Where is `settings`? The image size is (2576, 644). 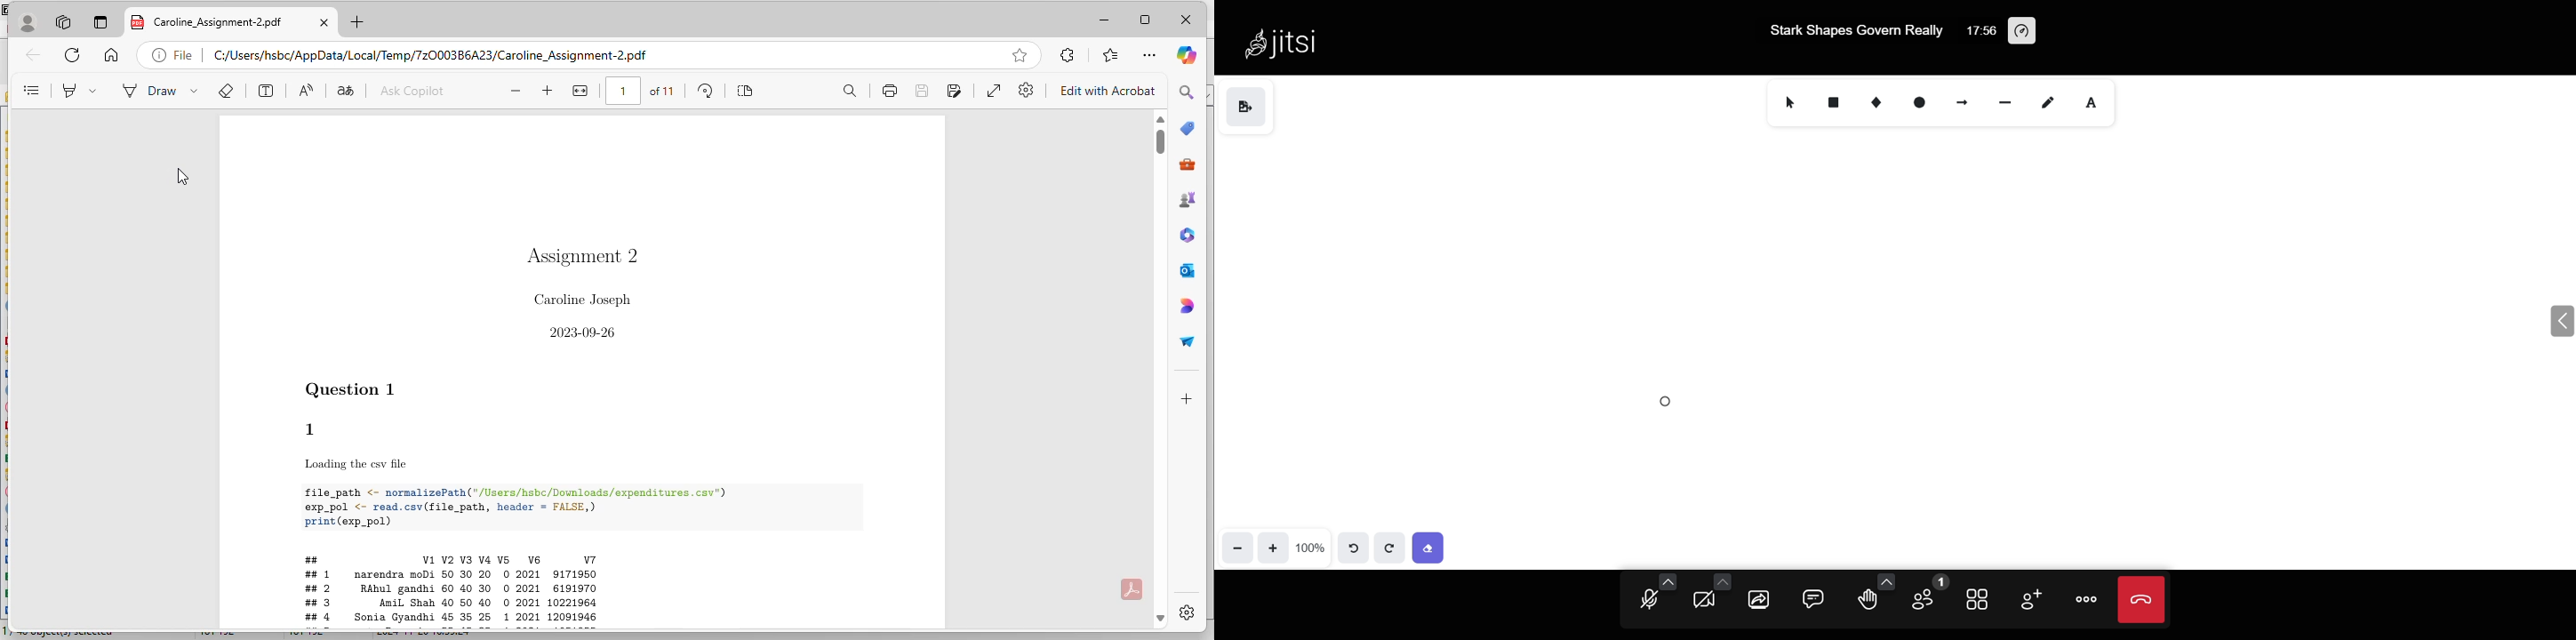 settings is located at coordinates (1187, 612).